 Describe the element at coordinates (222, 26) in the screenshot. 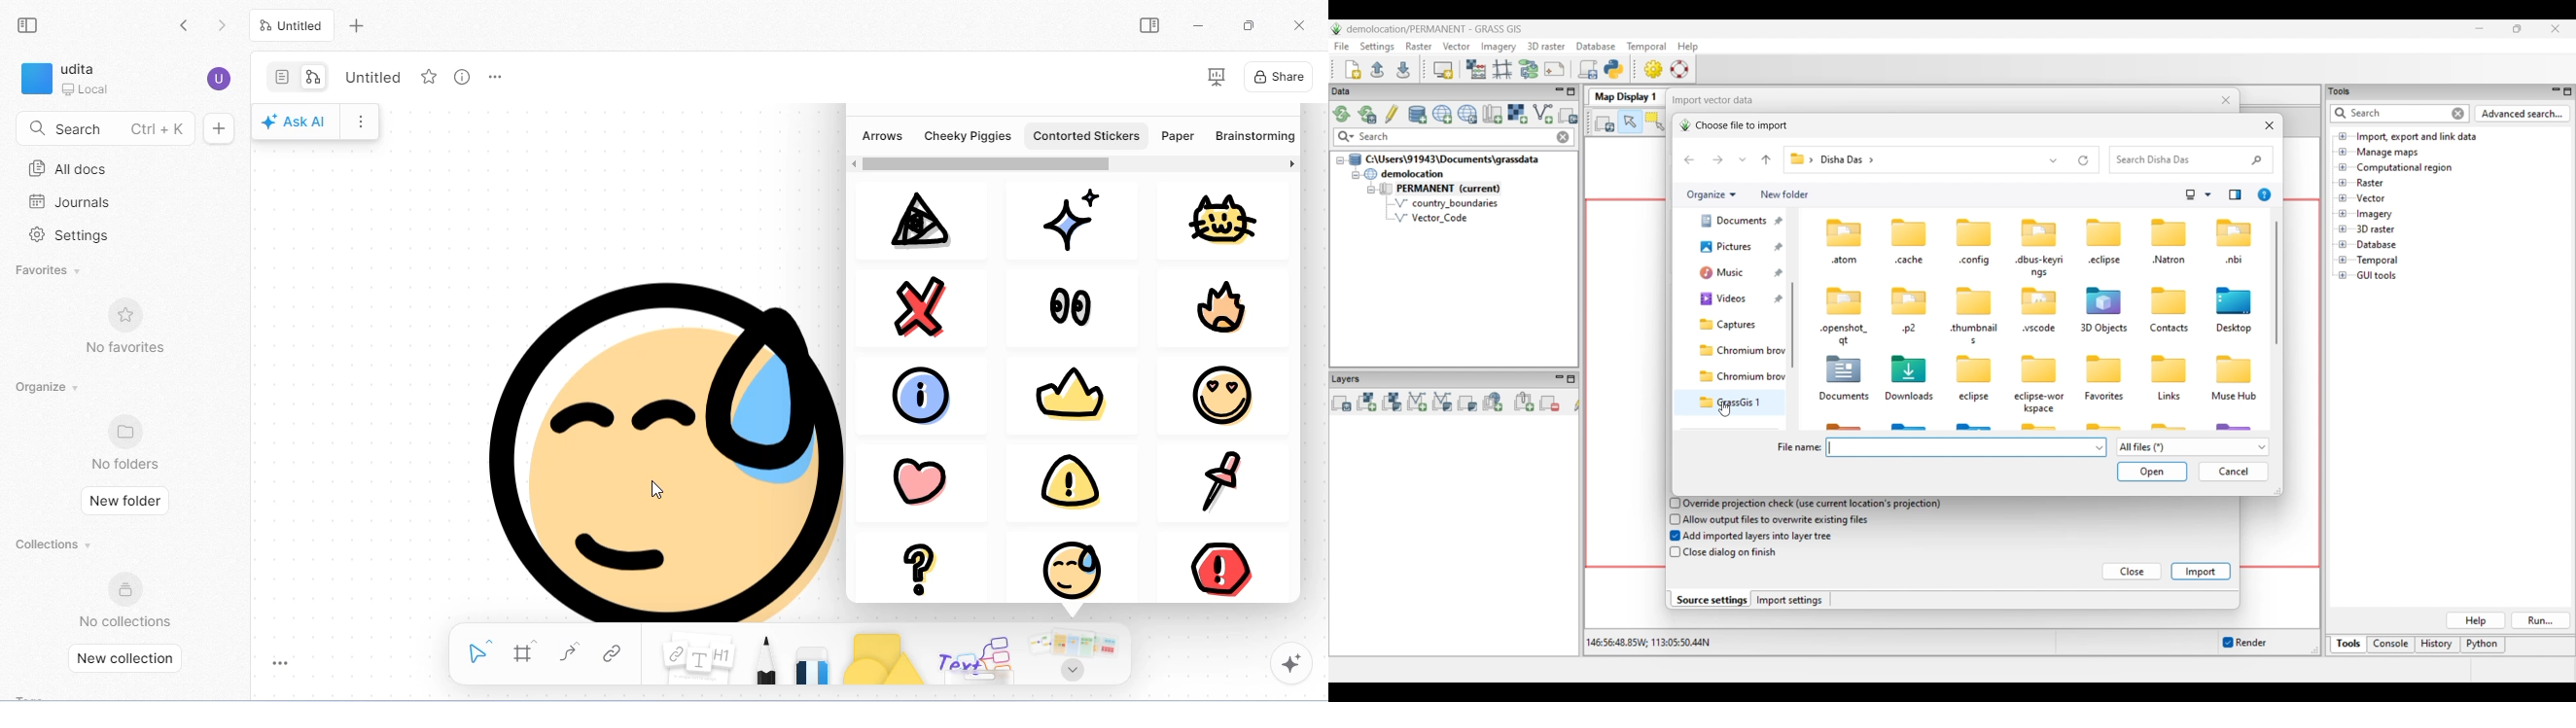

I see `go forward` at that location.